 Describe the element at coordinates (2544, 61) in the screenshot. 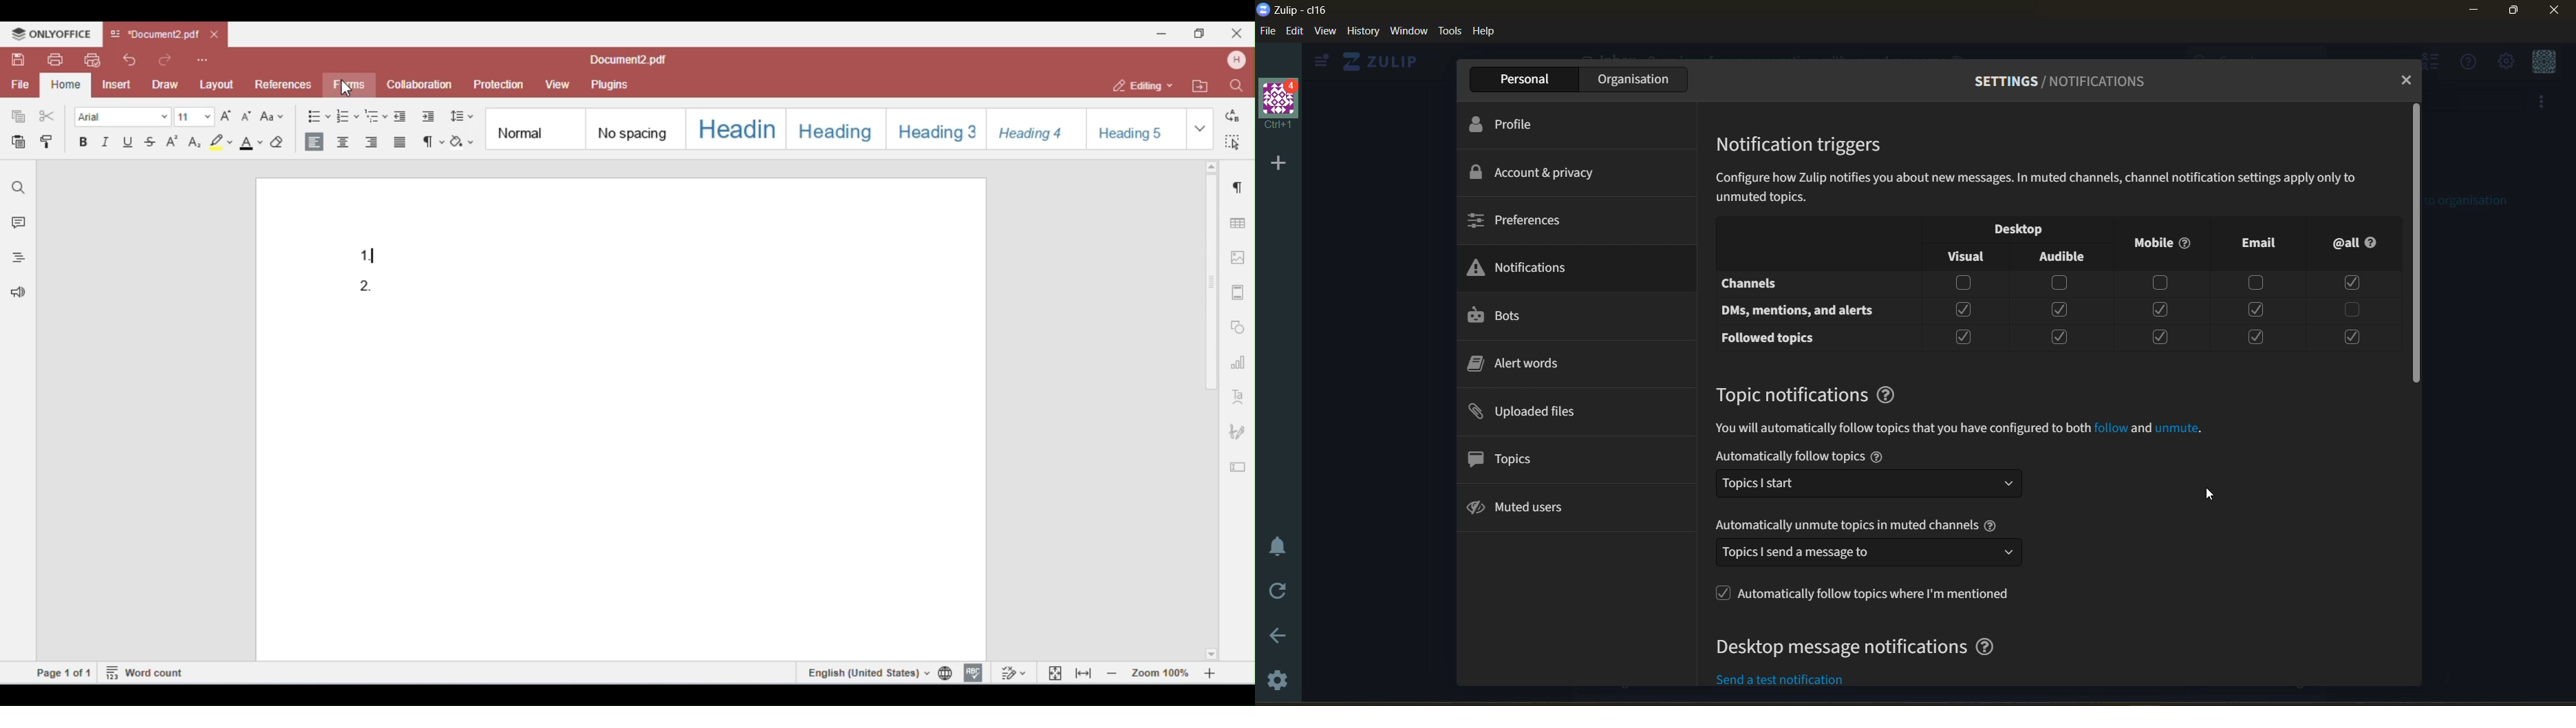

I see `personal menu` at that location.